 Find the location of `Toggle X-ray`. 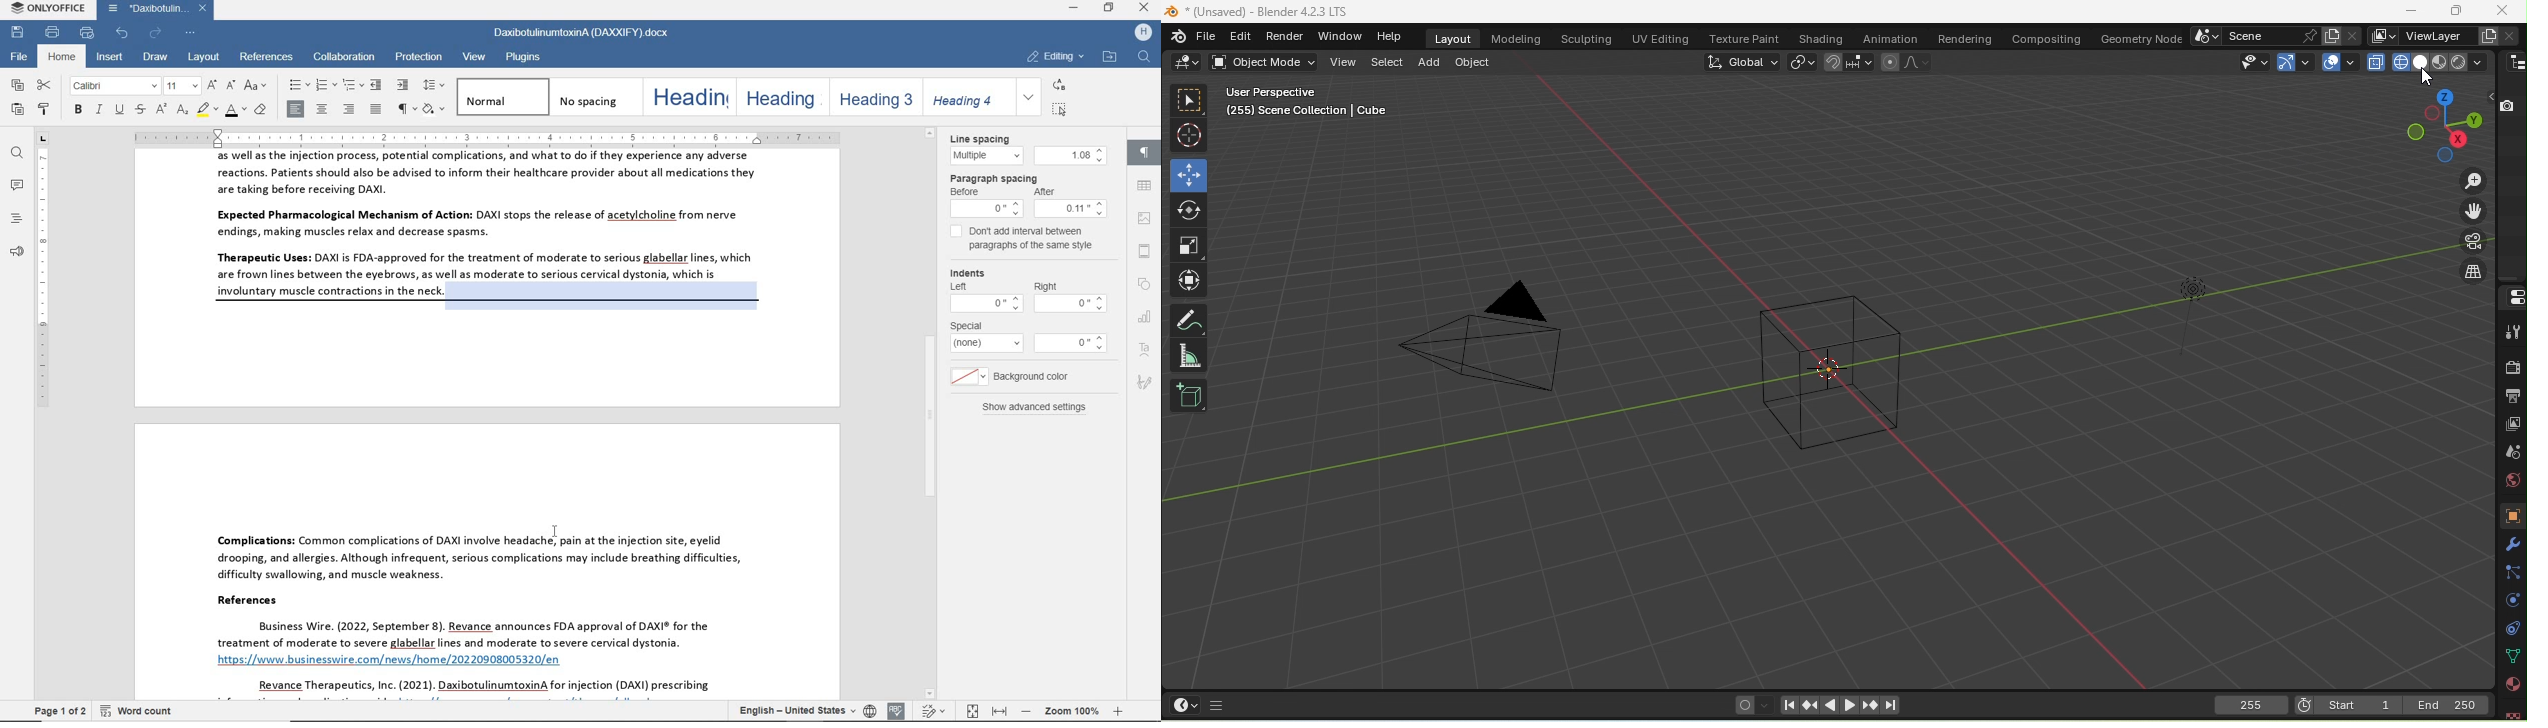

Toggle X-ray is located at coordinates (2375, 62).